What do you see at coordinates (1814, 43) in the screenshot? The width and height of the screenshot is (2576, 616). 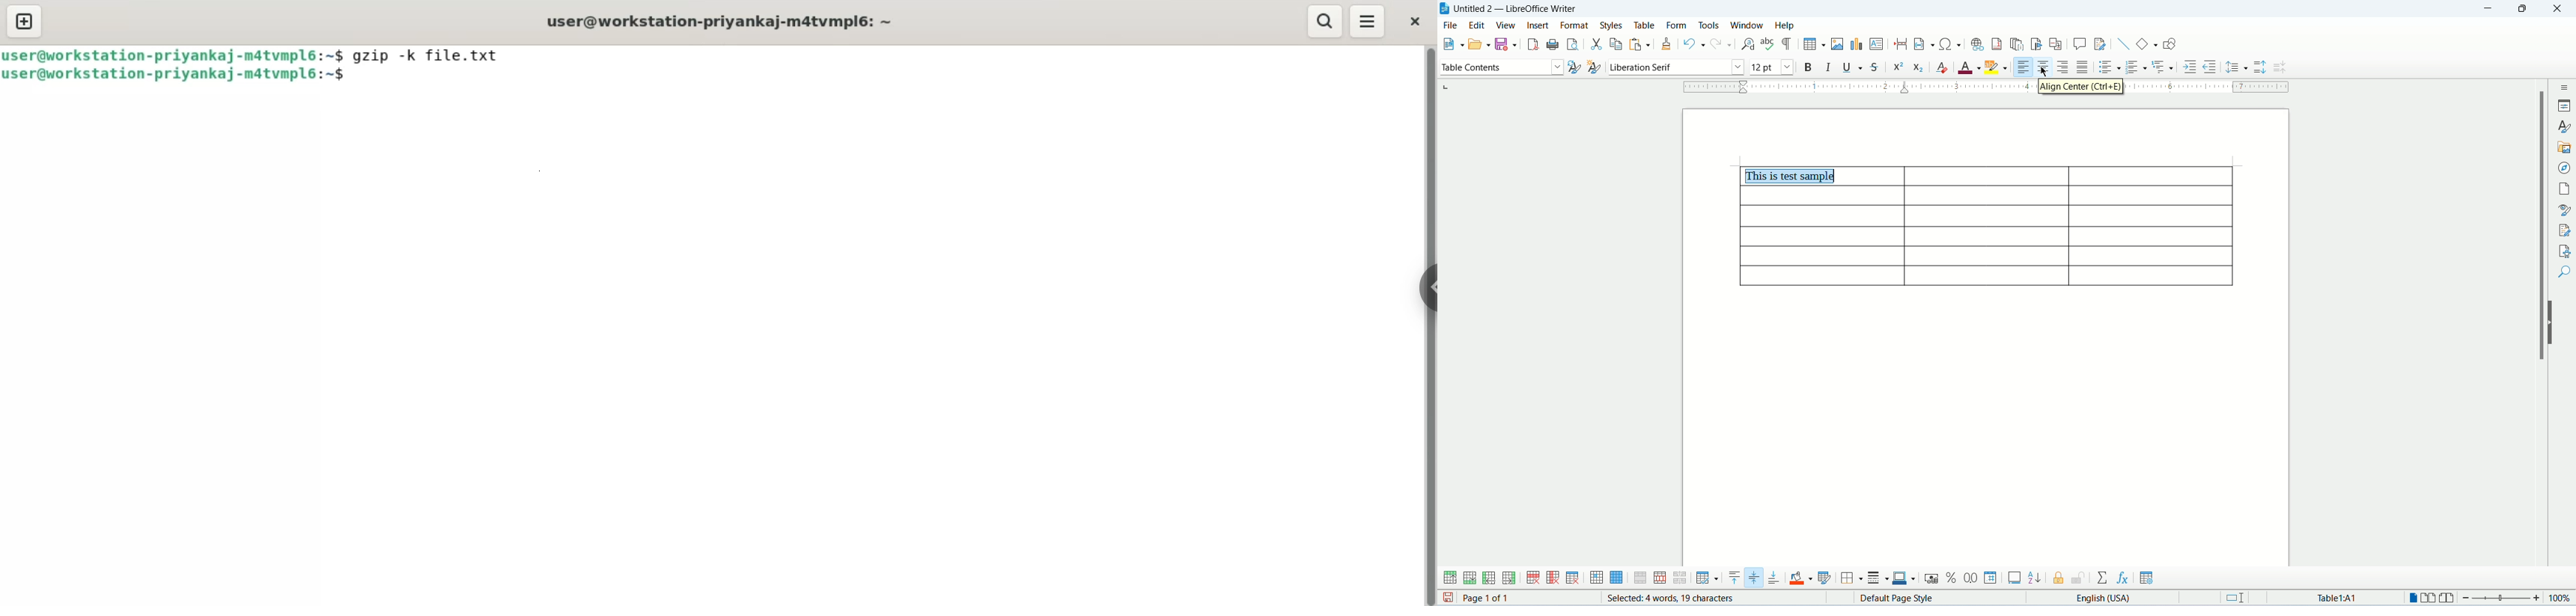 I see `insert table` at bounding box center [1814, 43].